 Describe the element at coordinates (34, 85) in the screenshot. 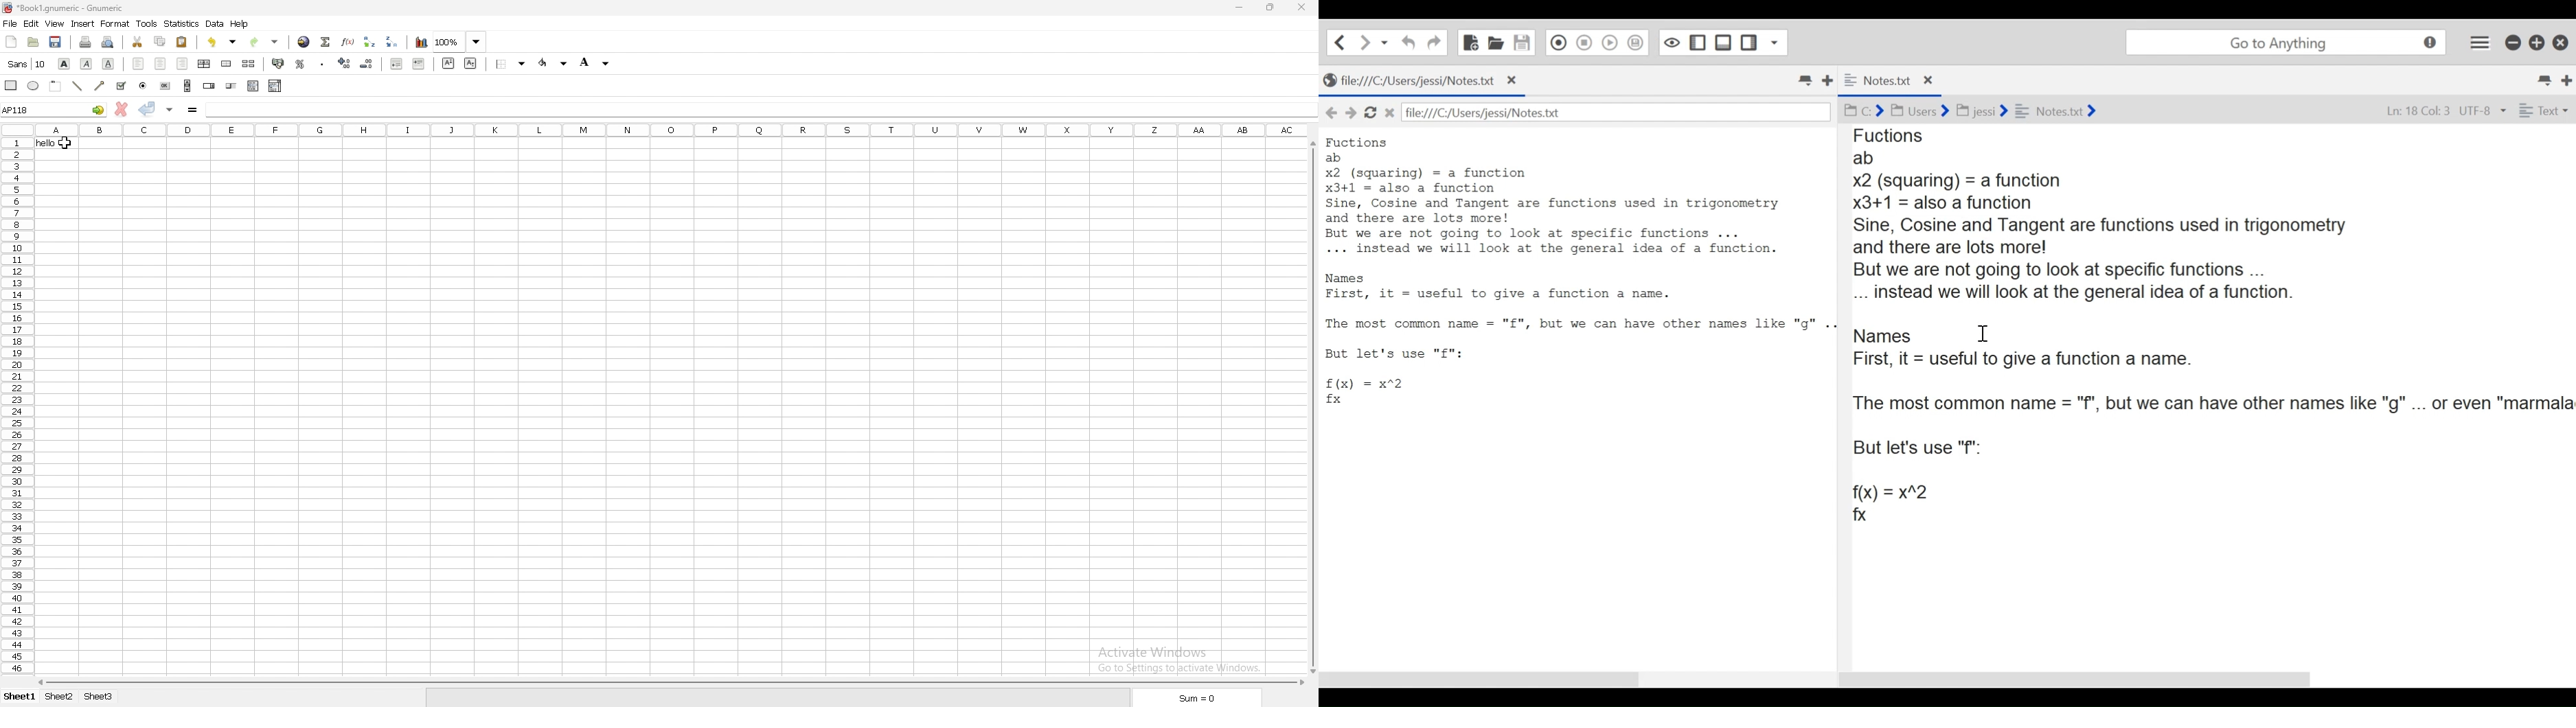

I see `ellipse` at that location.